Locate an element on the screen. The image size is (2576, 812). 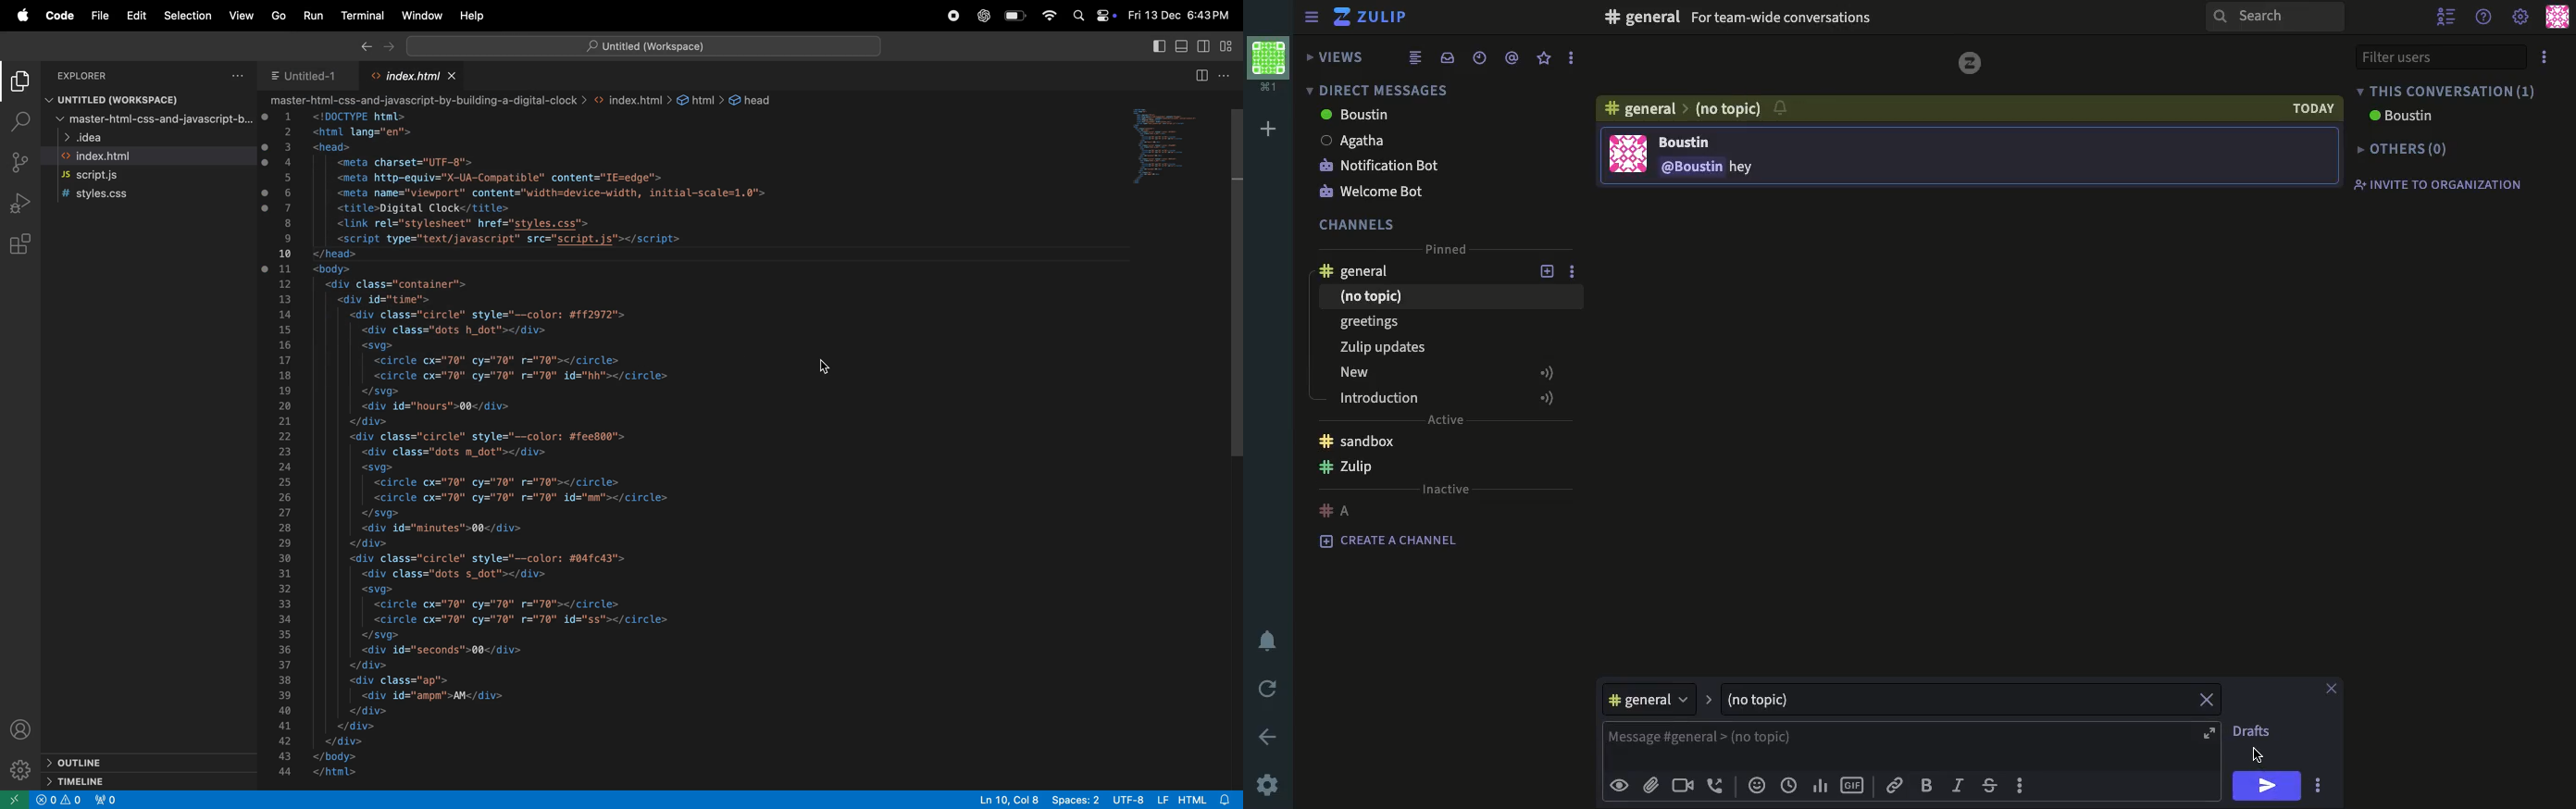
inactive is located at coordinates (1444, 491).